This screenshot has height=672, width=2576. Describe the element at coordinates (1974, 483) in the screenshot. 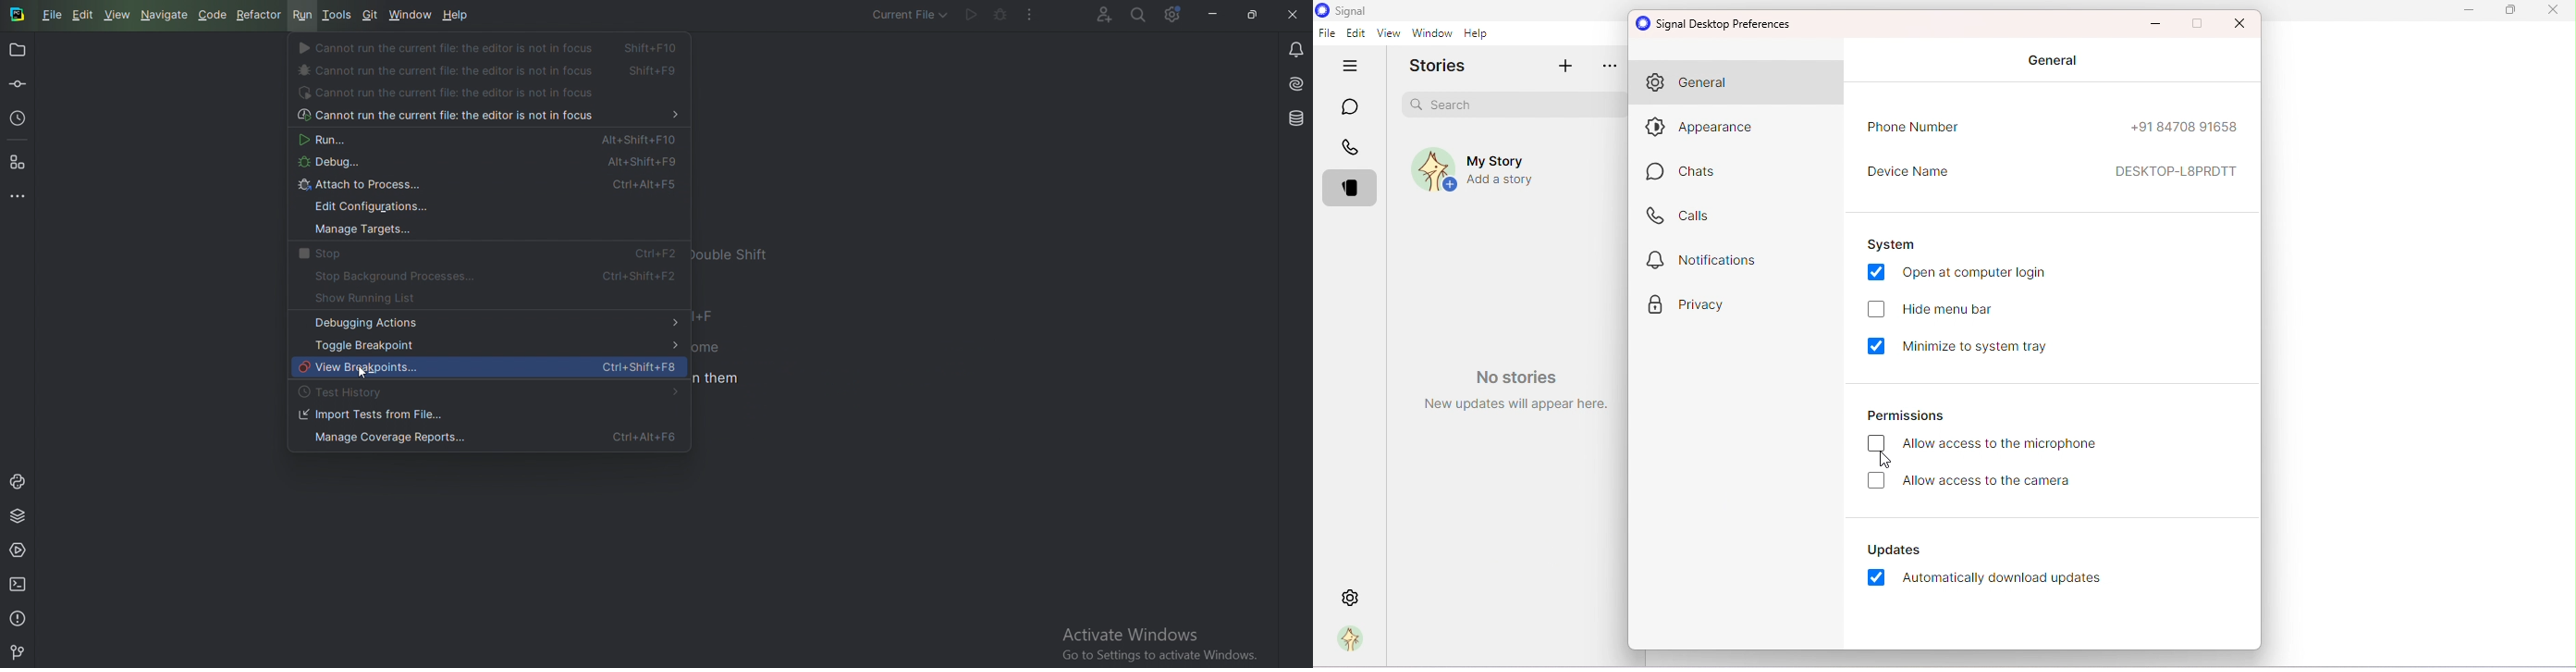

I see `Allow access to the camera` at that location.